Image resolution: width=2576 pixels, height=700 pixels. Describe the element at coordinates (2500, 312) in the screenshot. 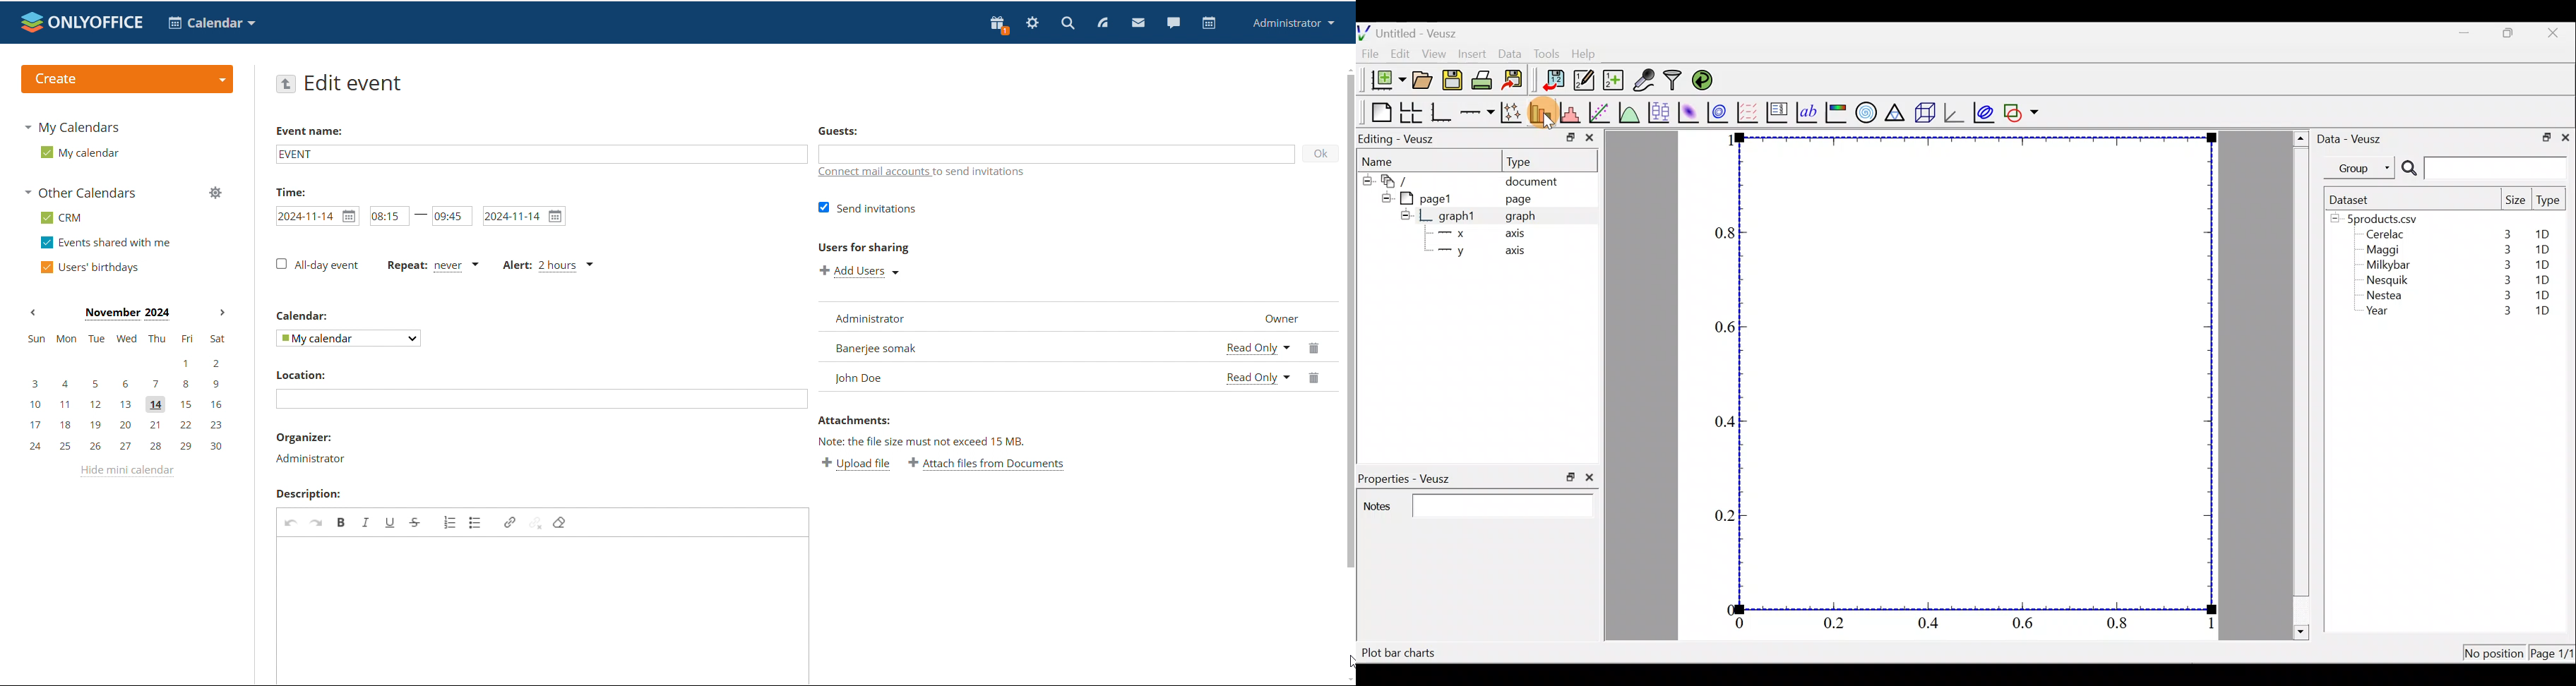

I see `3` at that location.